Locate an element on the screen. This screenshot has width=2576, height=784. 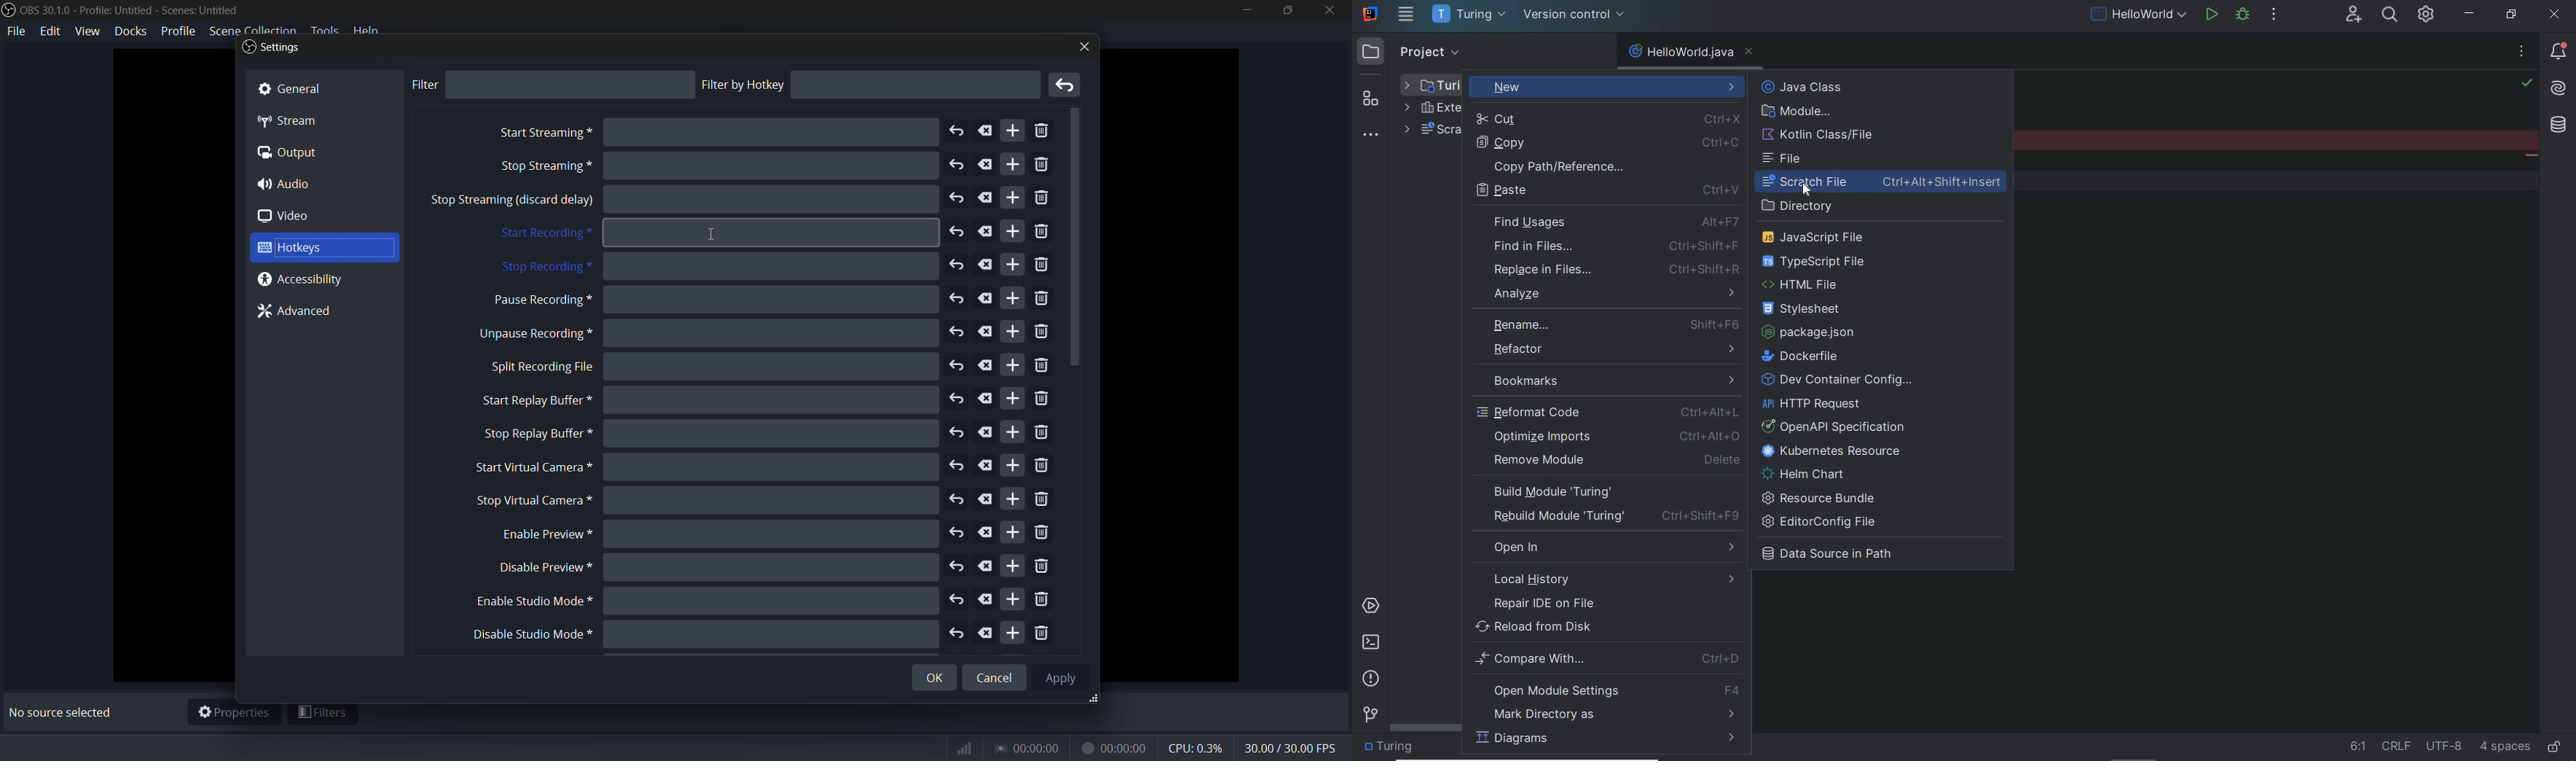
add more is located at coordinates (1014, 232).